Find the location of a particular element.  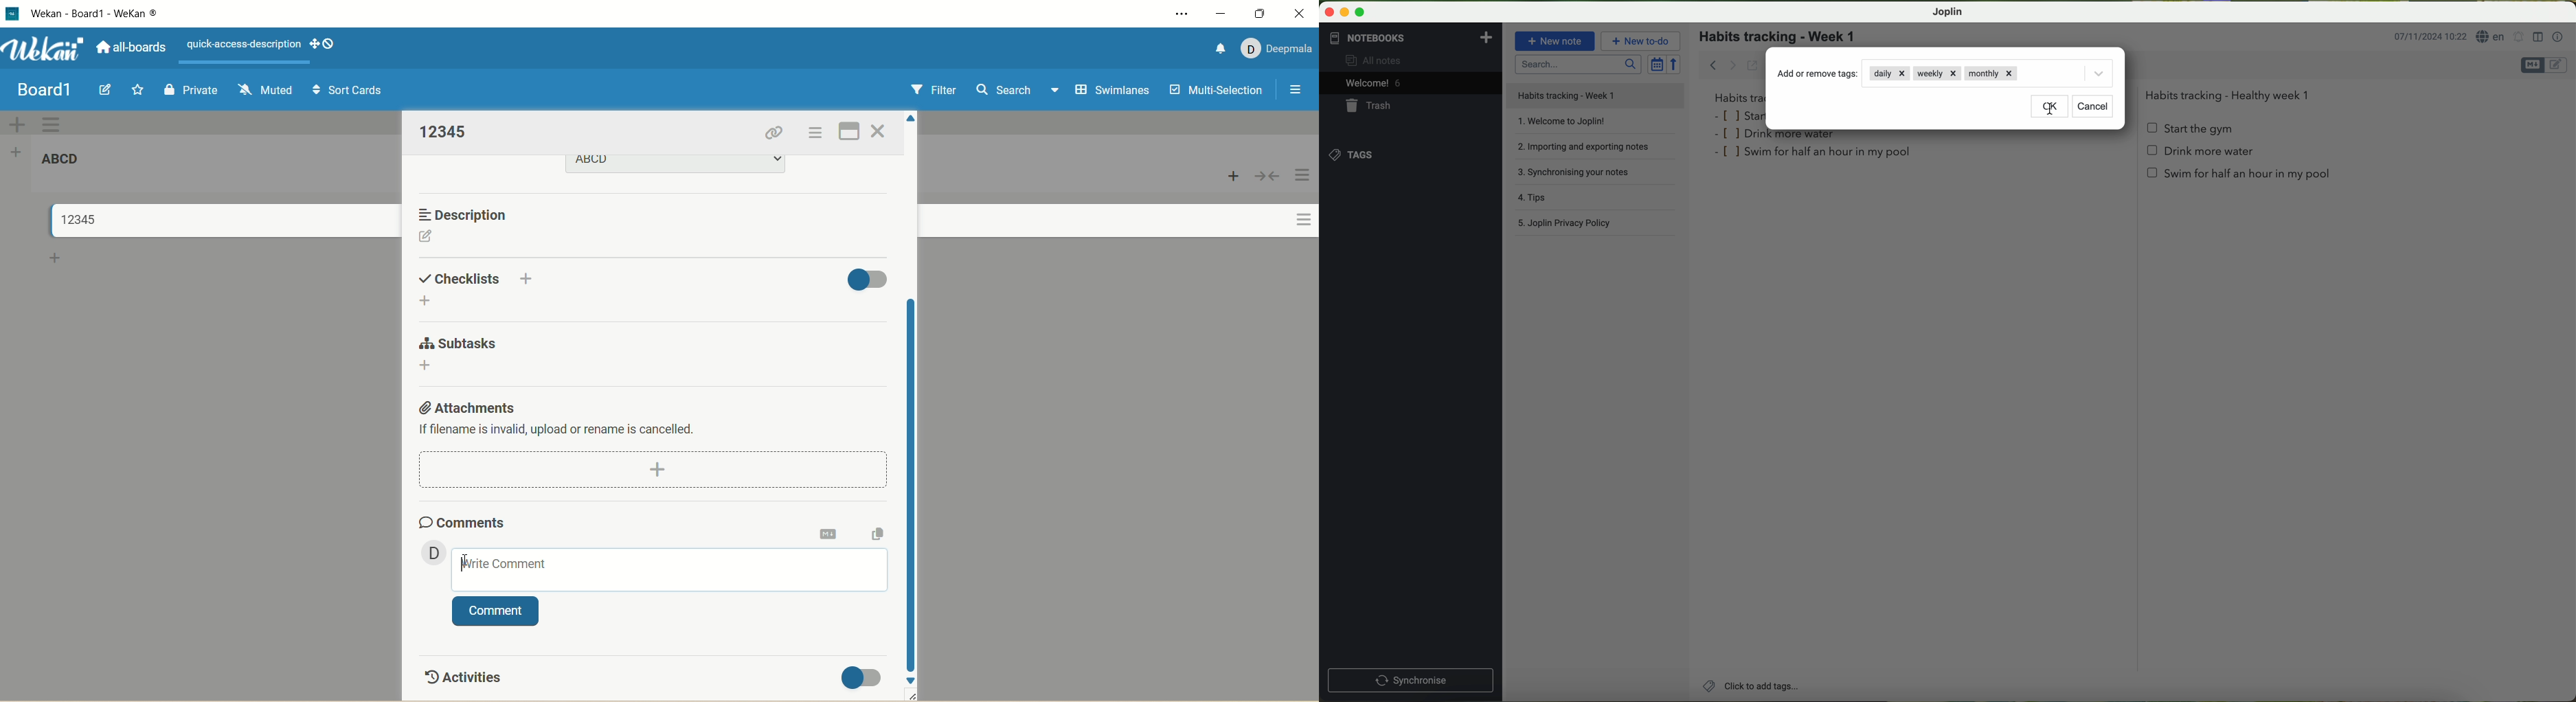

new note button is located at coordinates (1555, 41).